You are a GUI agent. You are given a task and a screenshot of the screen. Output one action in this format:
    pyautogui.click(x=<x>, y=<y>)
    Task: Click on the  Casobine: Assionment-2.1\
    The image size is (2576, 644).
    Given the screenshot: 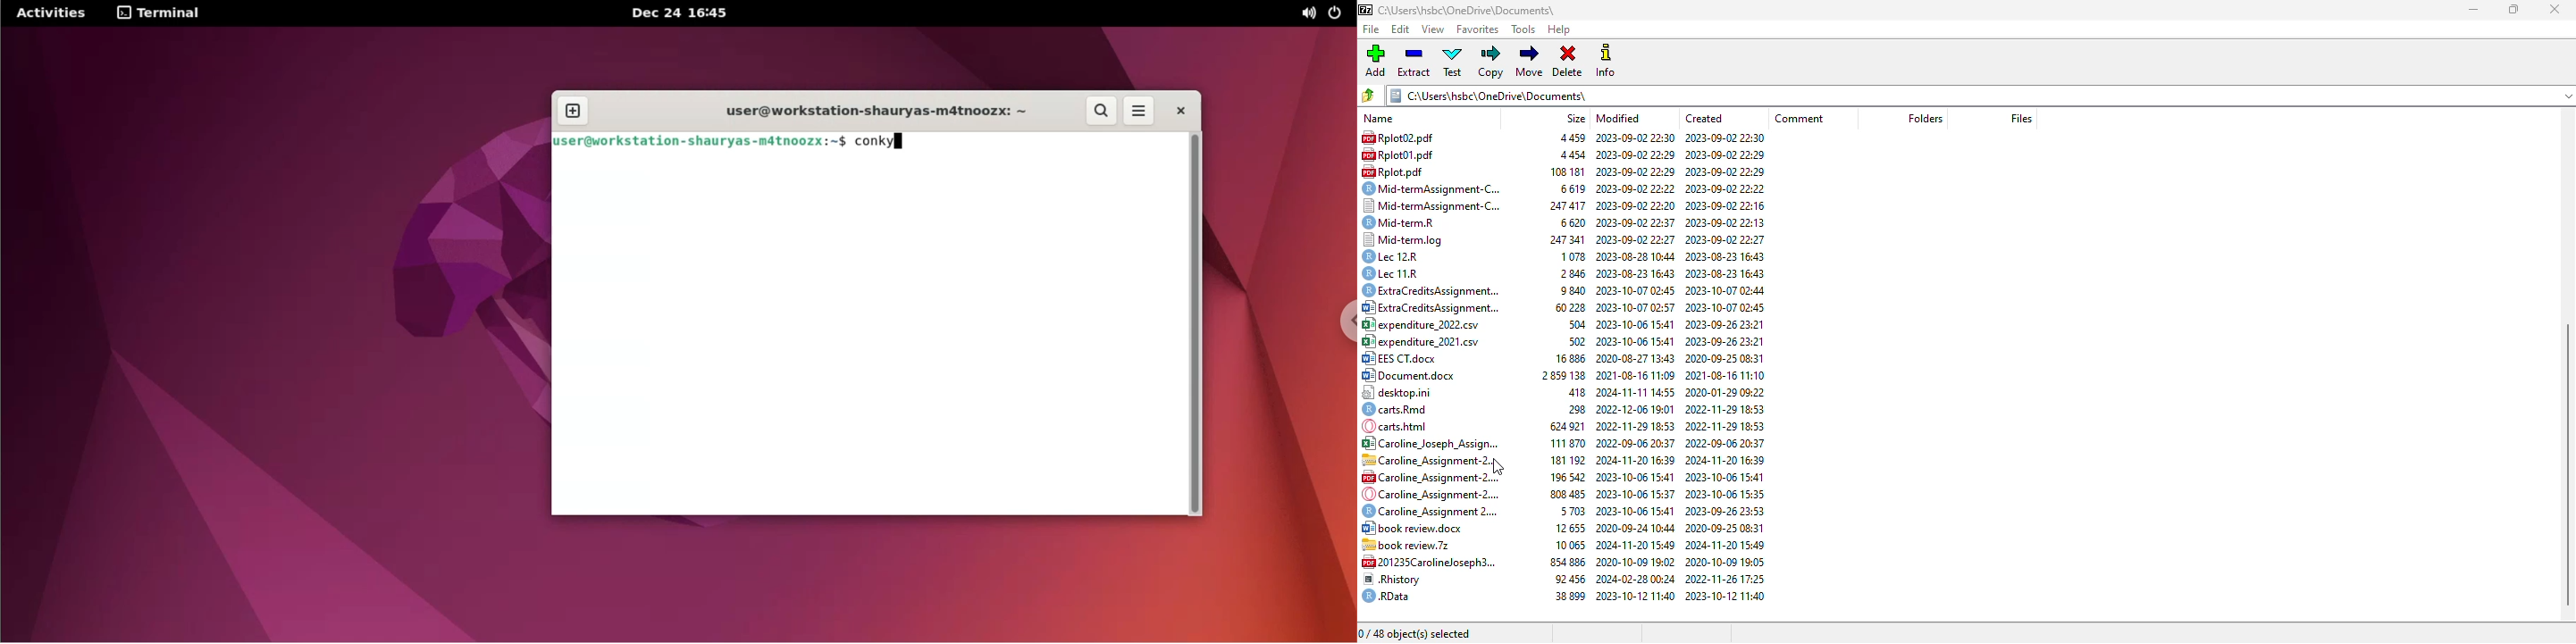 What is the action you would take?
    pyautogui.click(x=1425, y=461)
    